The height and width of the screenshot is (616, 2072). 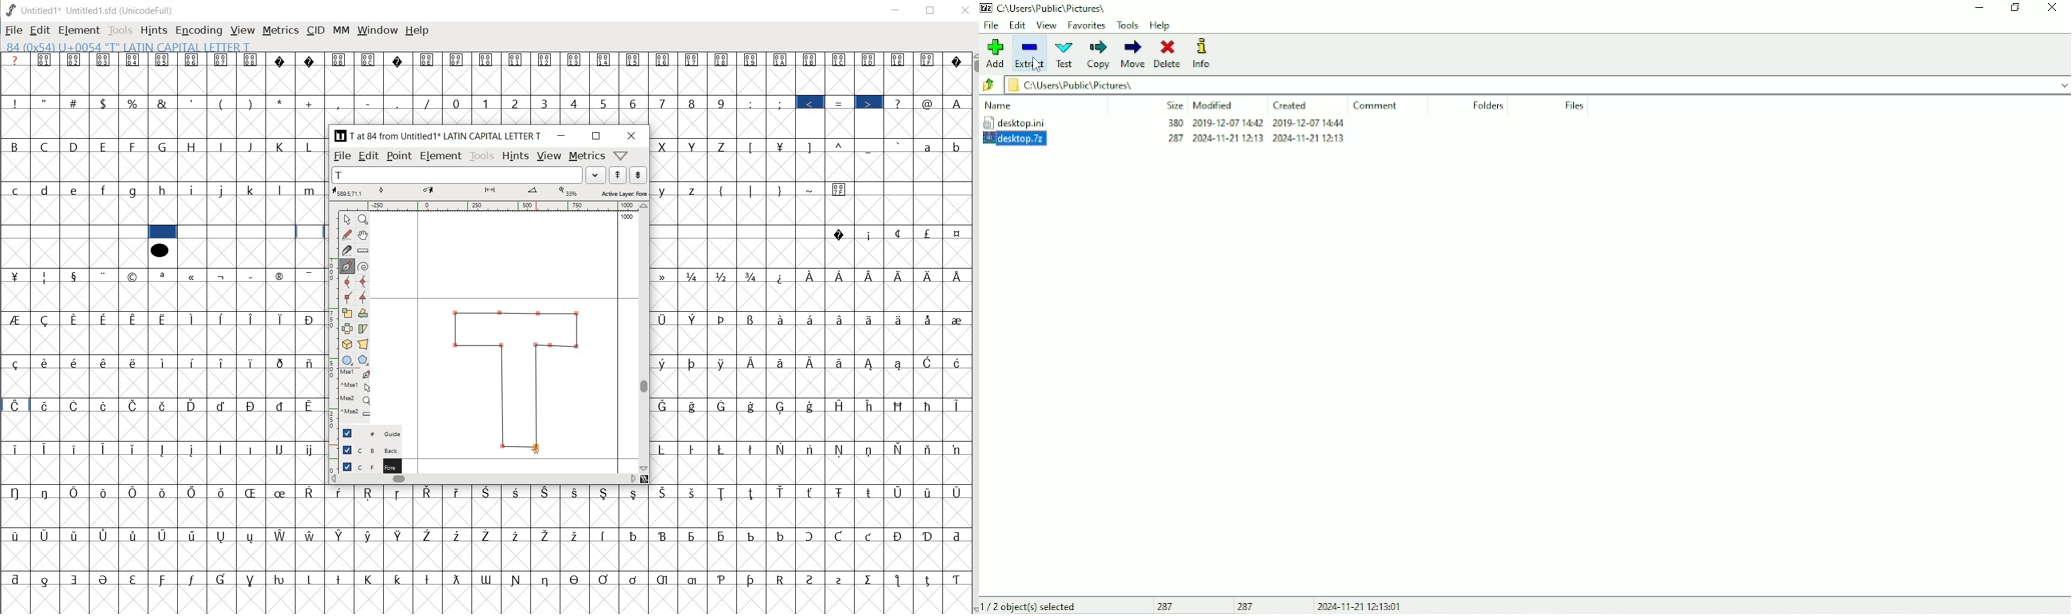 I want to click on dropdown, so click(x=2061, y=84).